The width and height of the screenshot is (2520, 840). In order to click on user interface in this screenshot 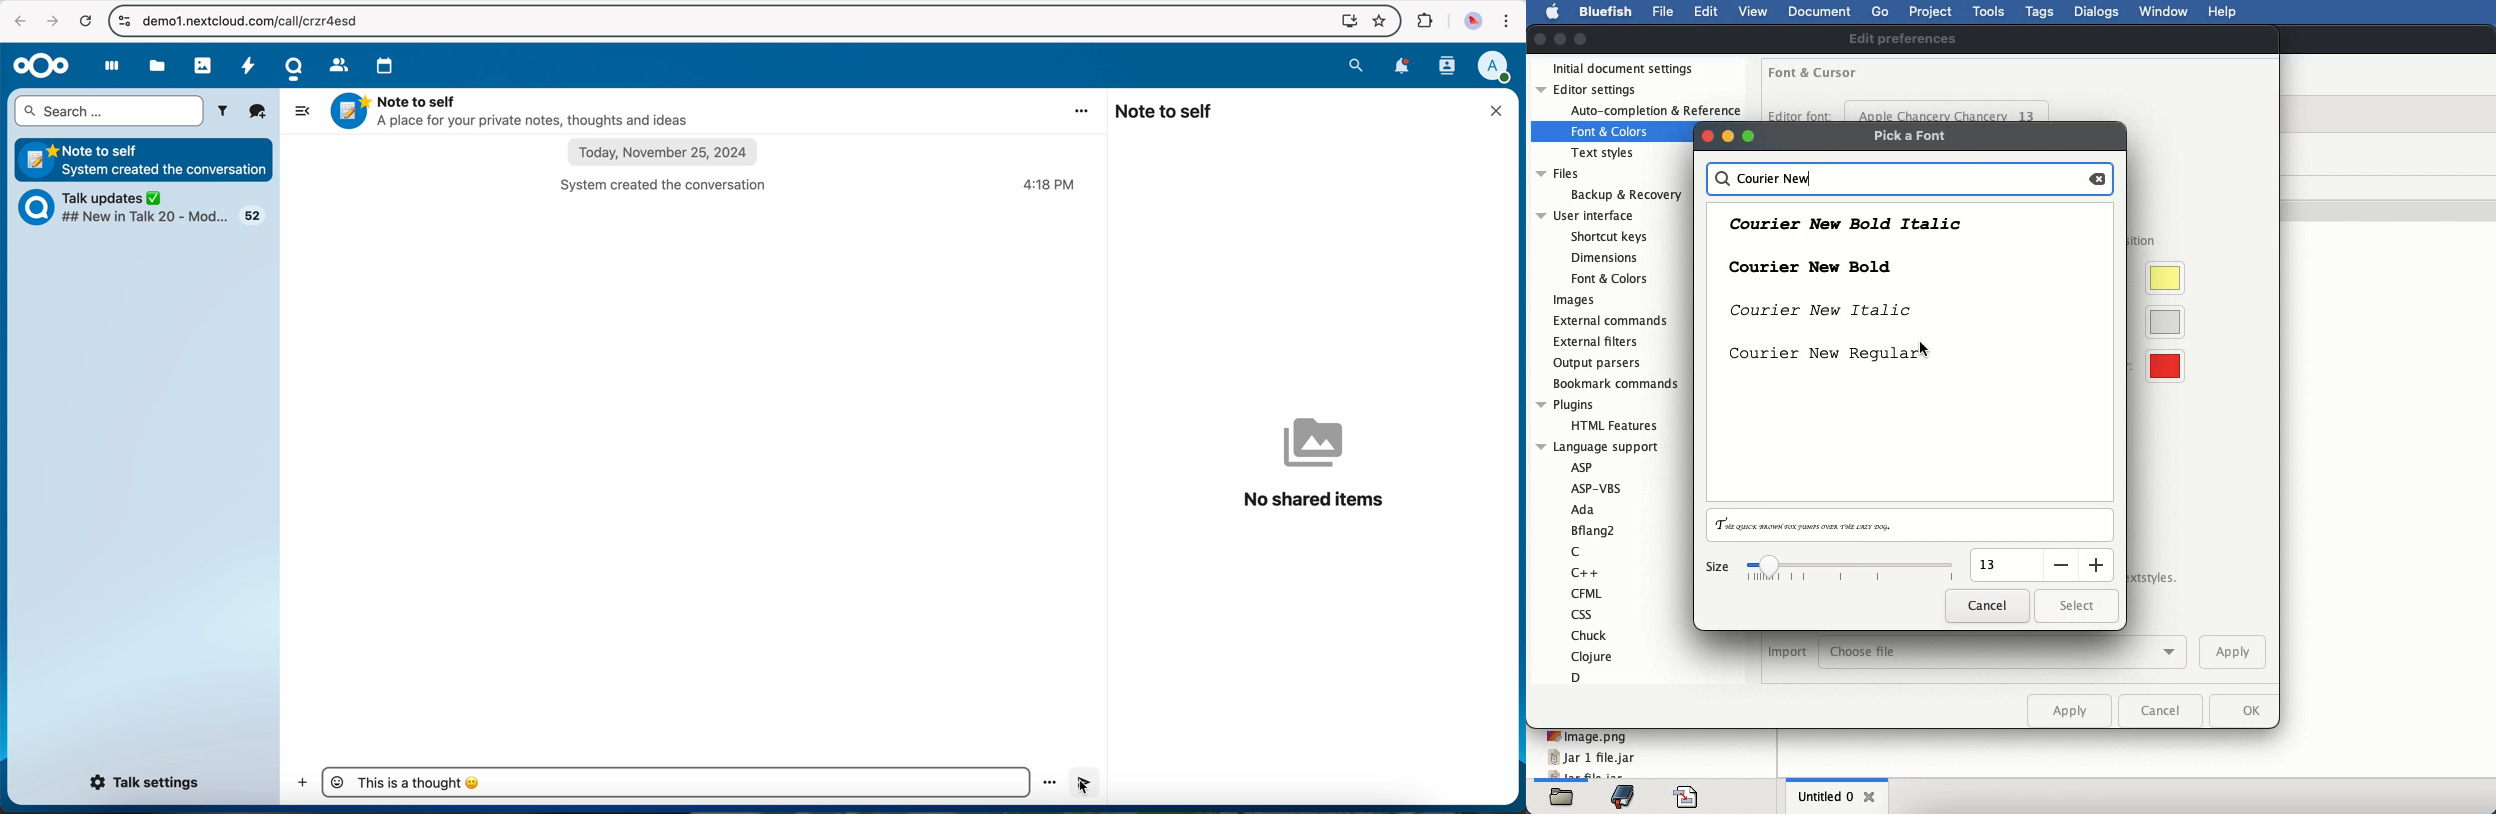, I will do `click(1595, 248)`.